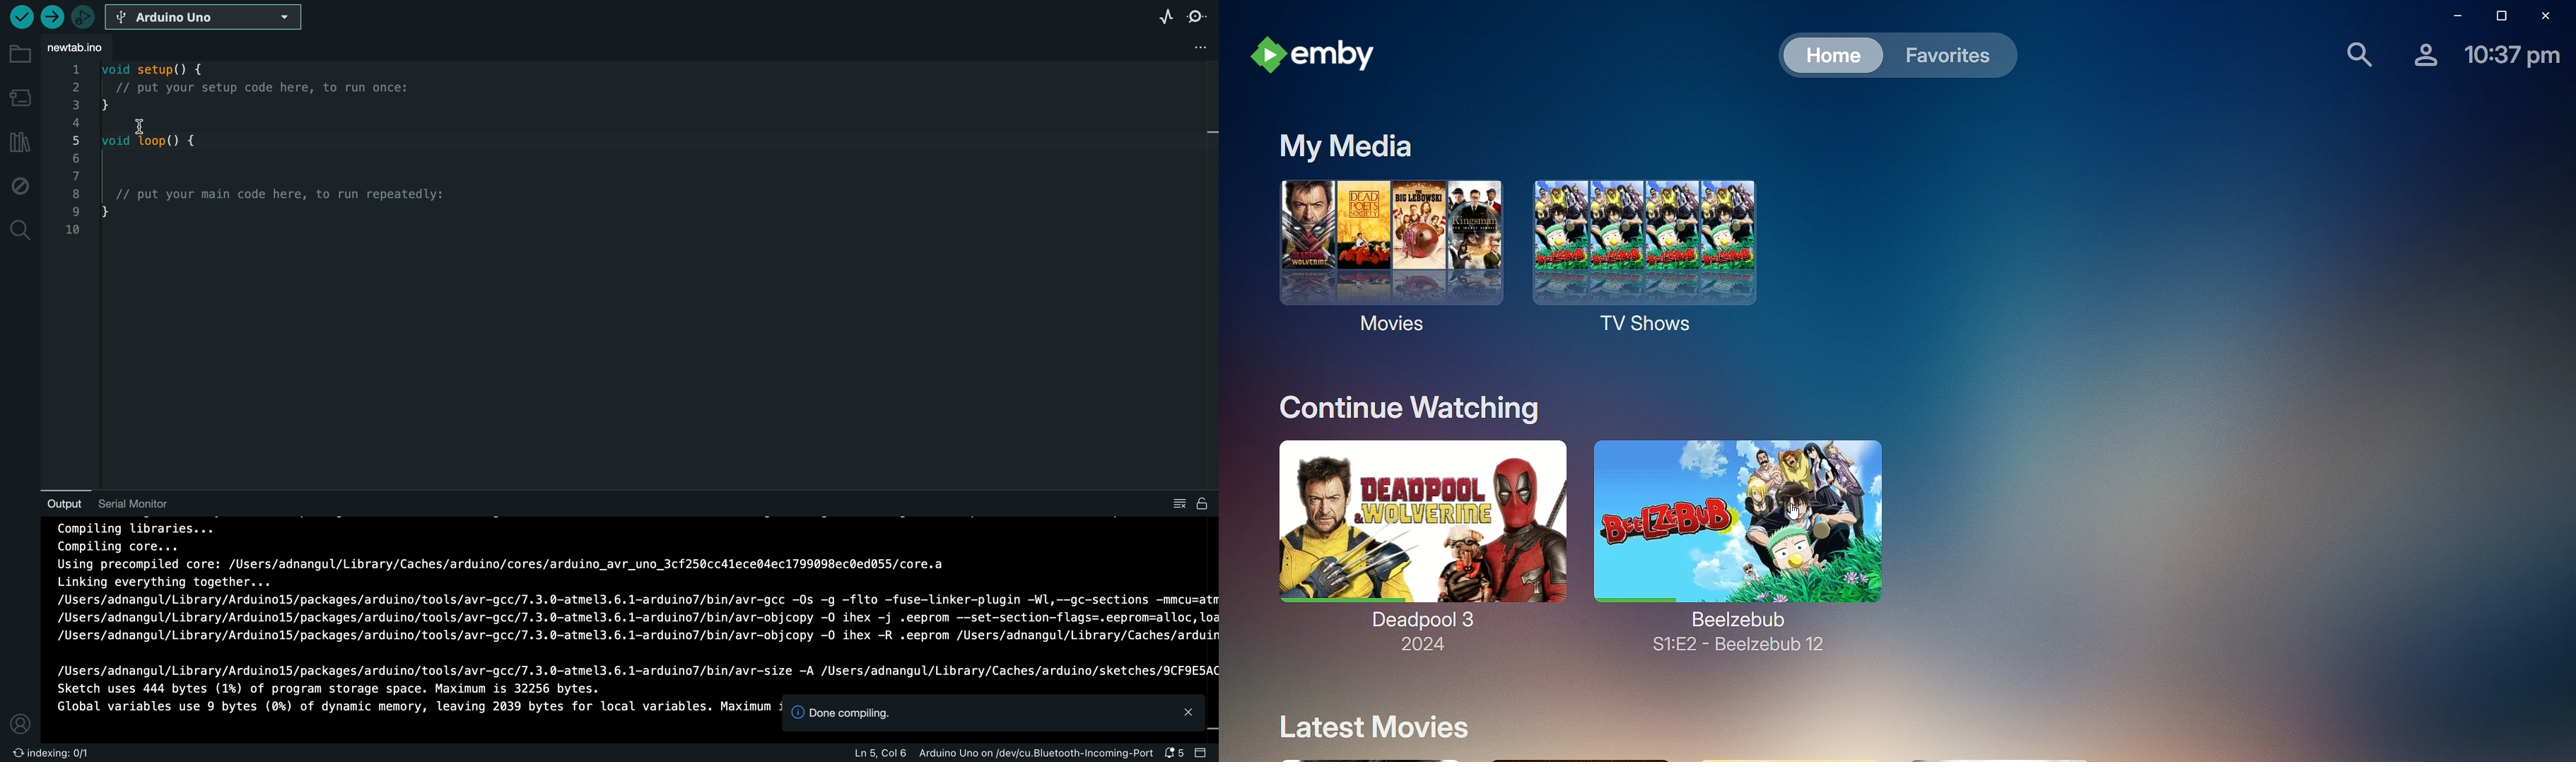  I want to click on file setting, so click(1174, 45).